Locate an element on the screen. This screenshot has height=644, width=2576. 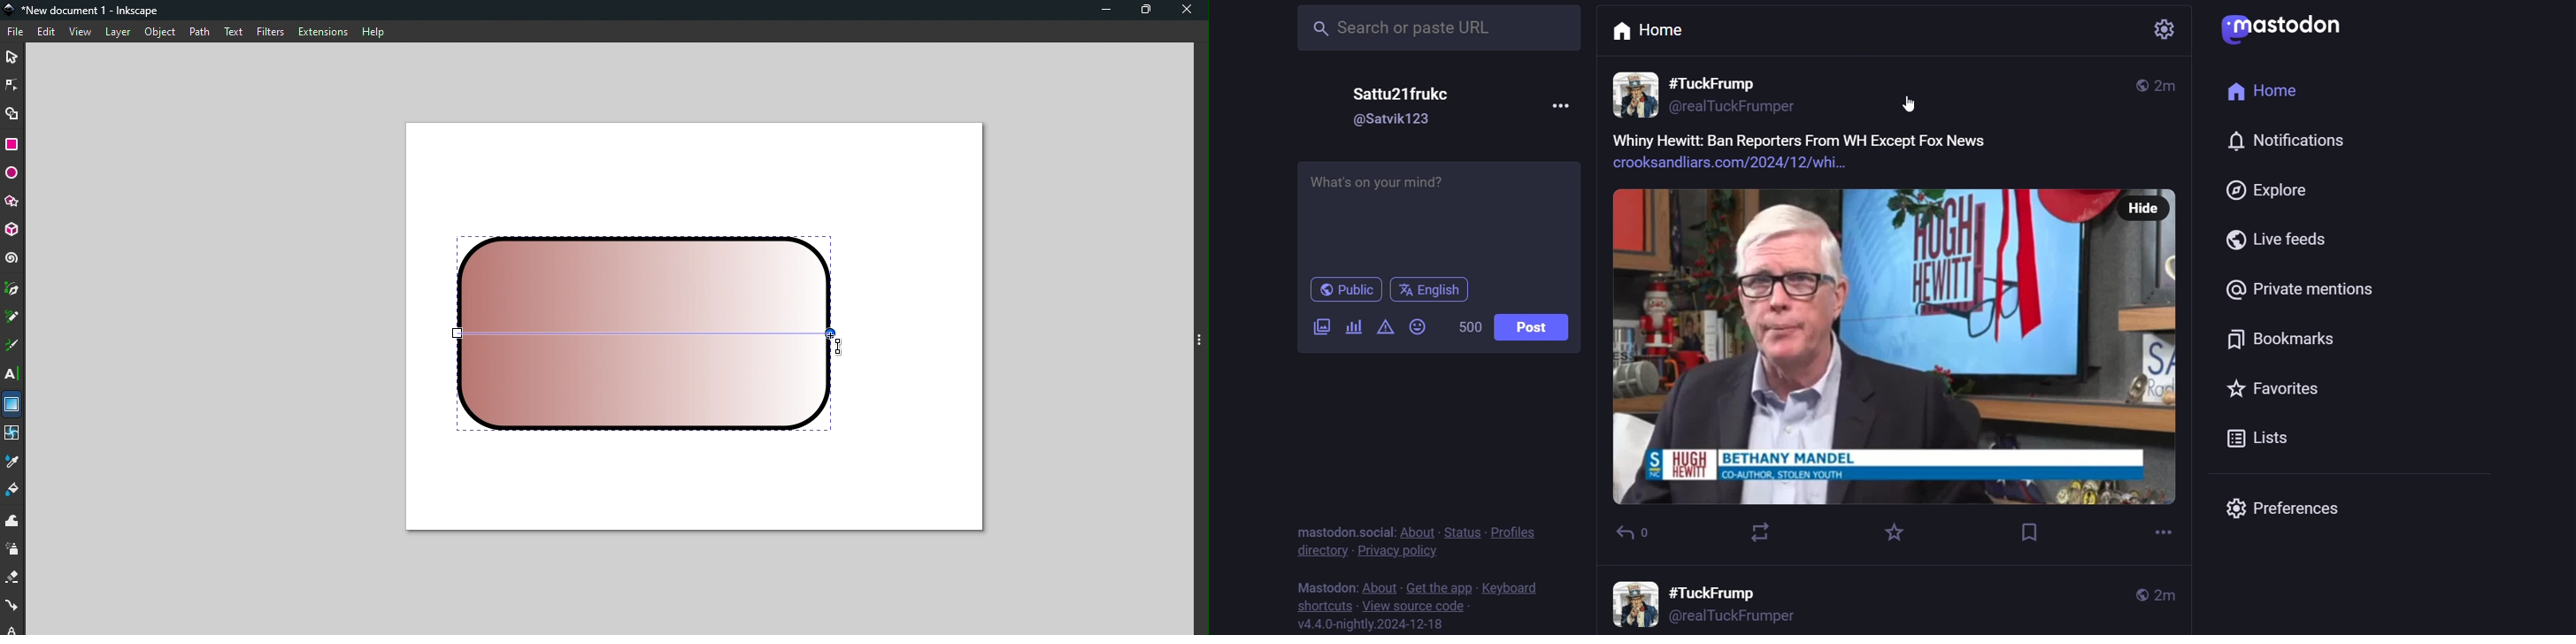
shortcut is located at coordinates (1320, 604).